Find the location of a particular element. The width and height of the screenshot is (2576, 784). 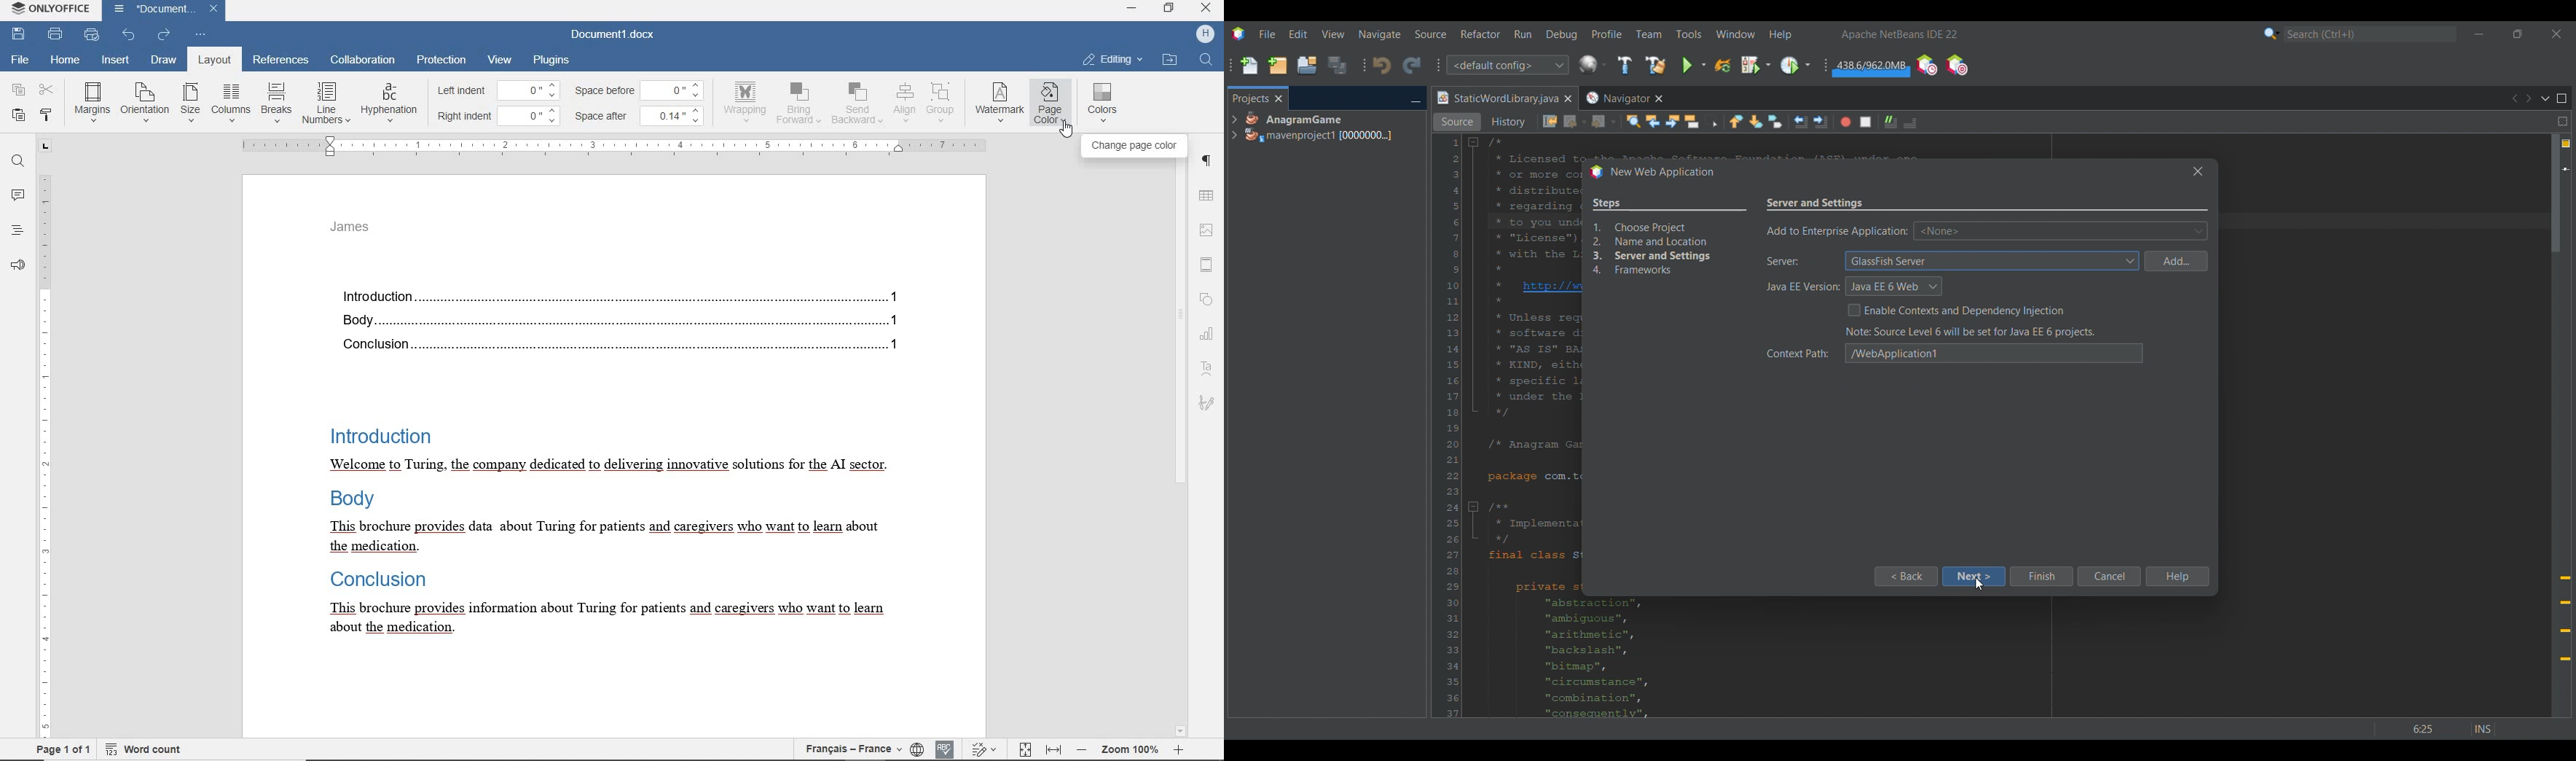

minimize is located at coordinates (1131, 8).